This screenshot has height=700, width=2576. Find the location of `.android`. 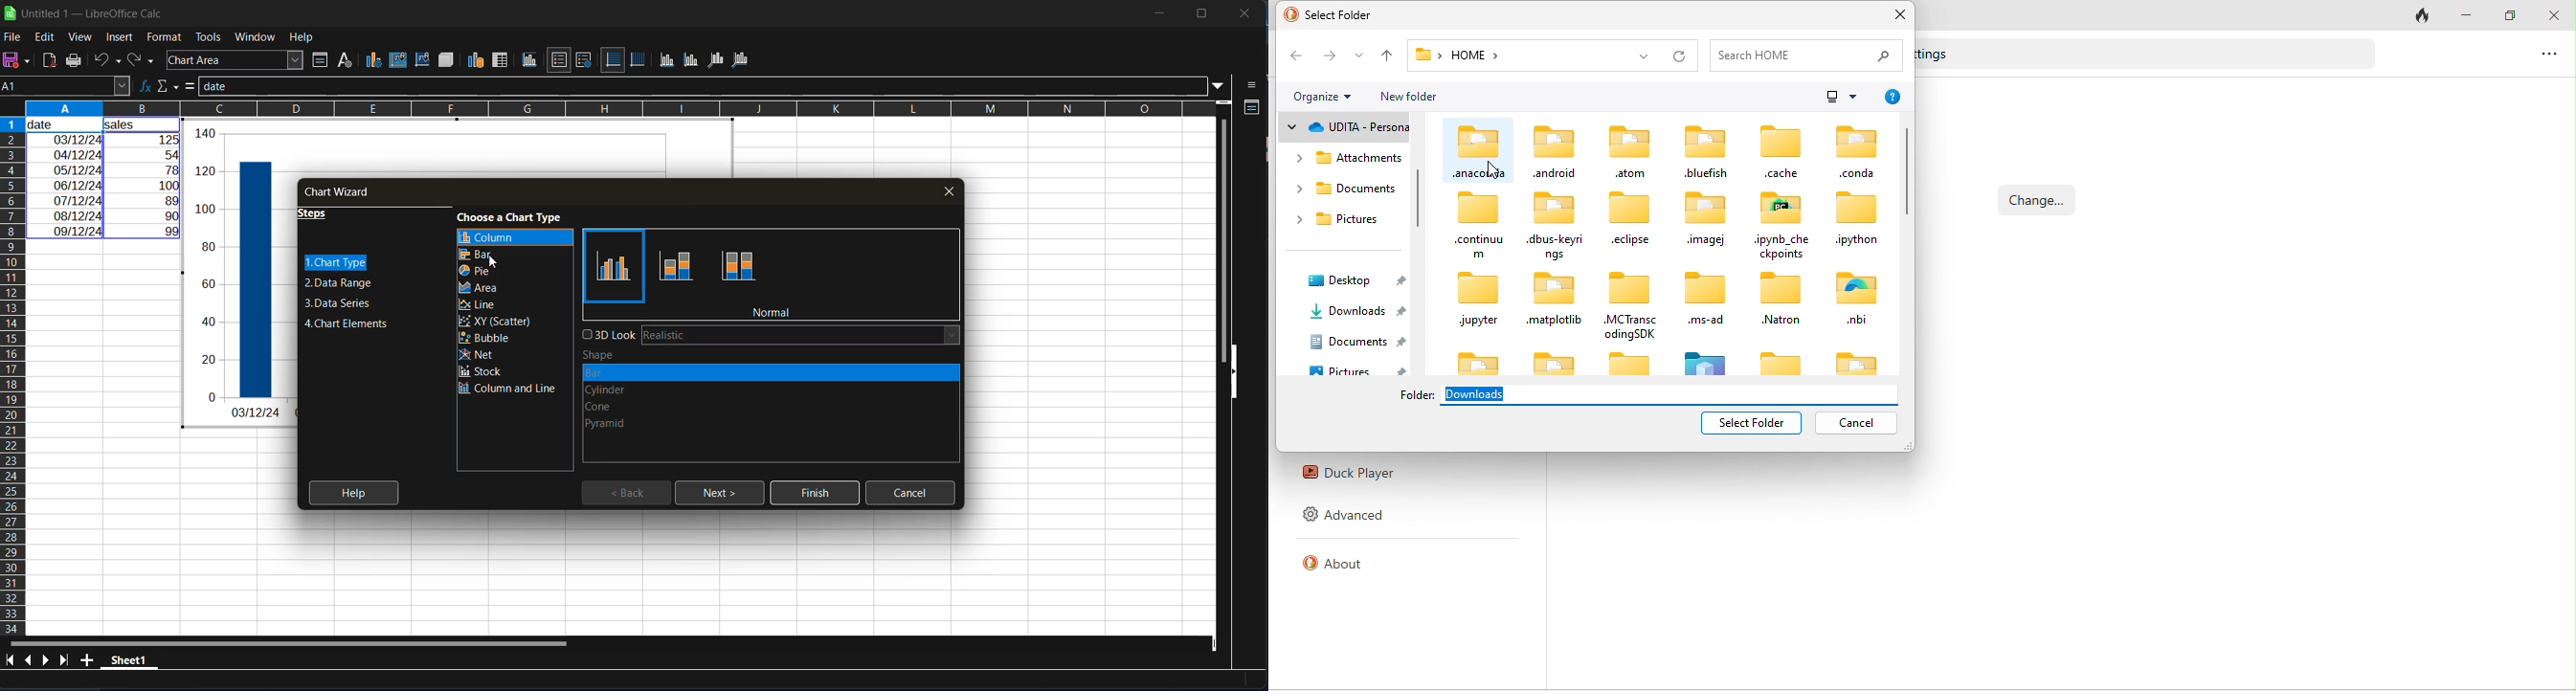

.android is located at coordinates (1556, 149).